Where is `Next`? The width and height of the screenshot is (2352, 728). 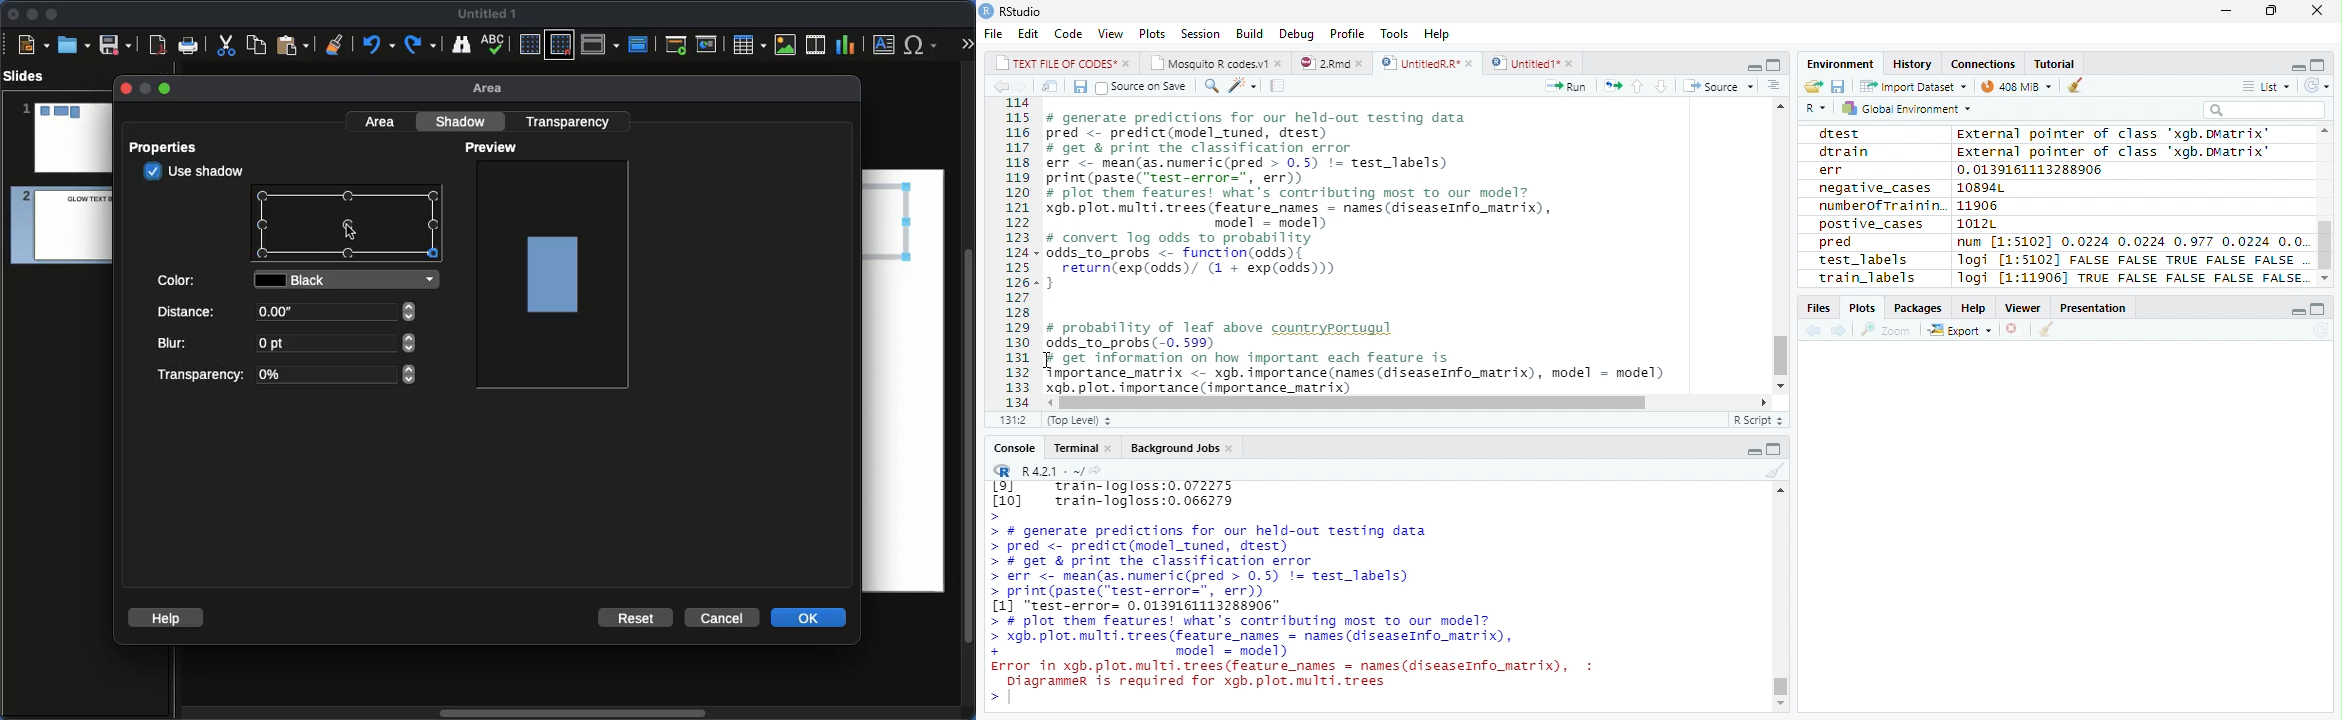 Next is located at coordinates (1838, 331).